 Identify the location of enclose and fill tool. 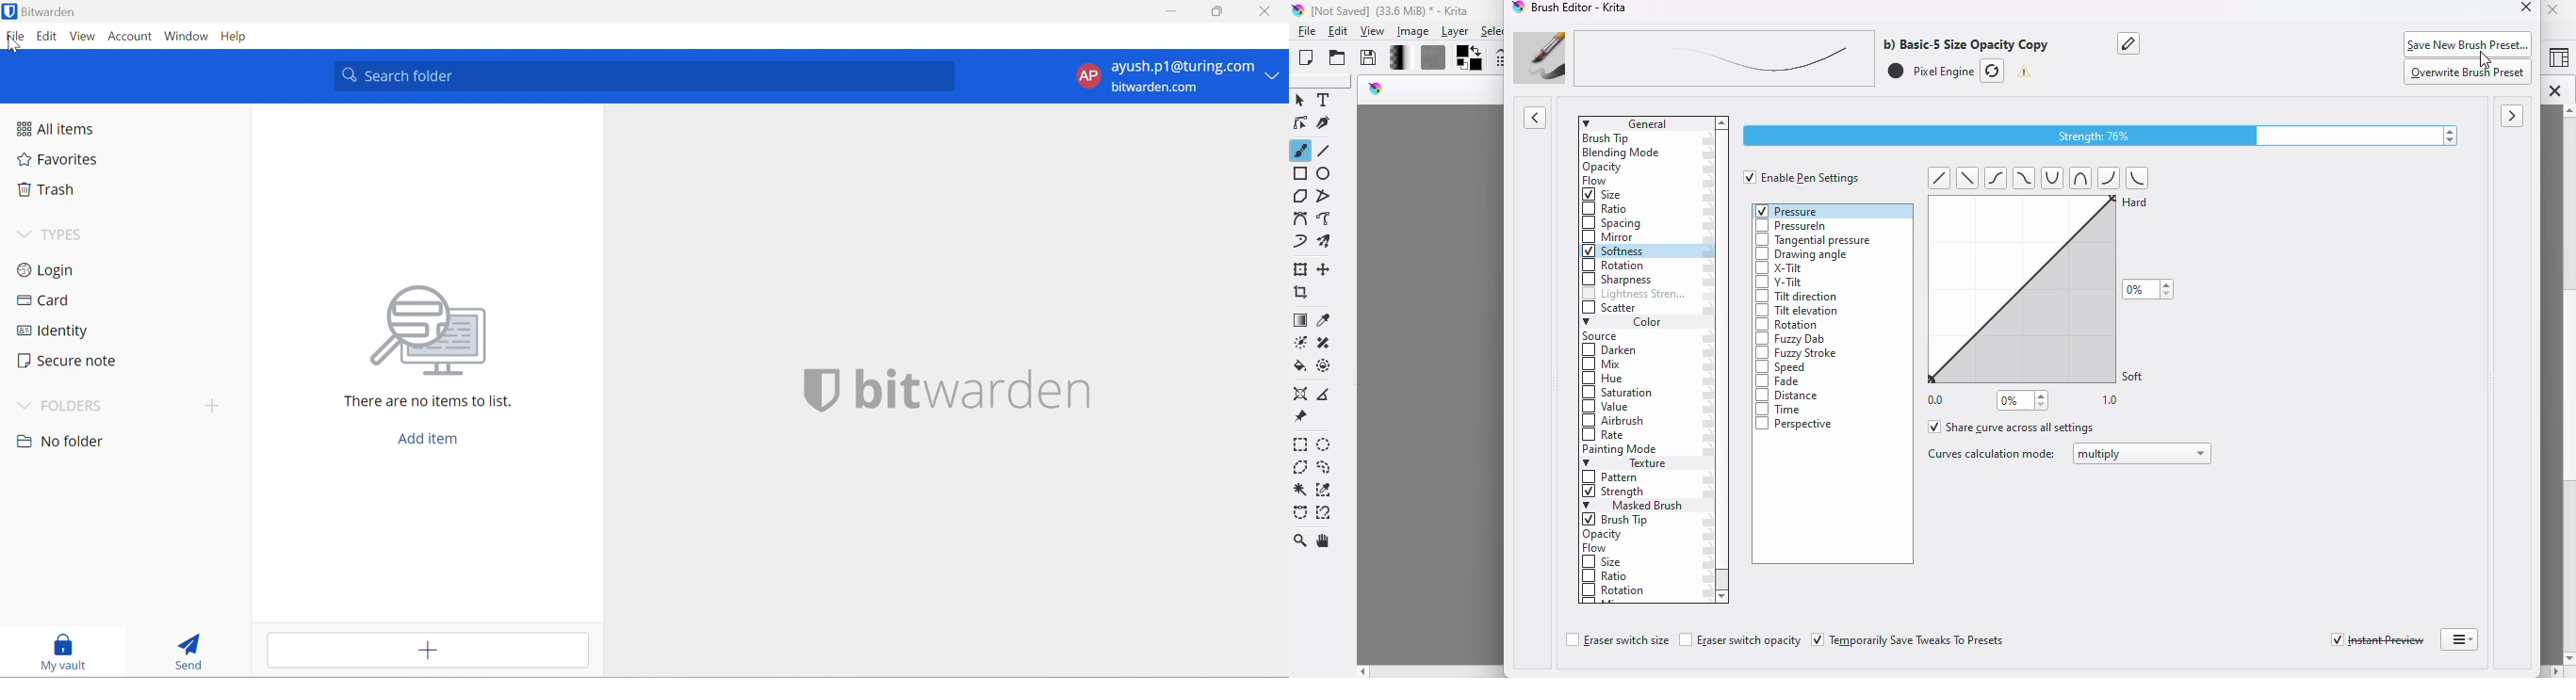
(1325, 365).